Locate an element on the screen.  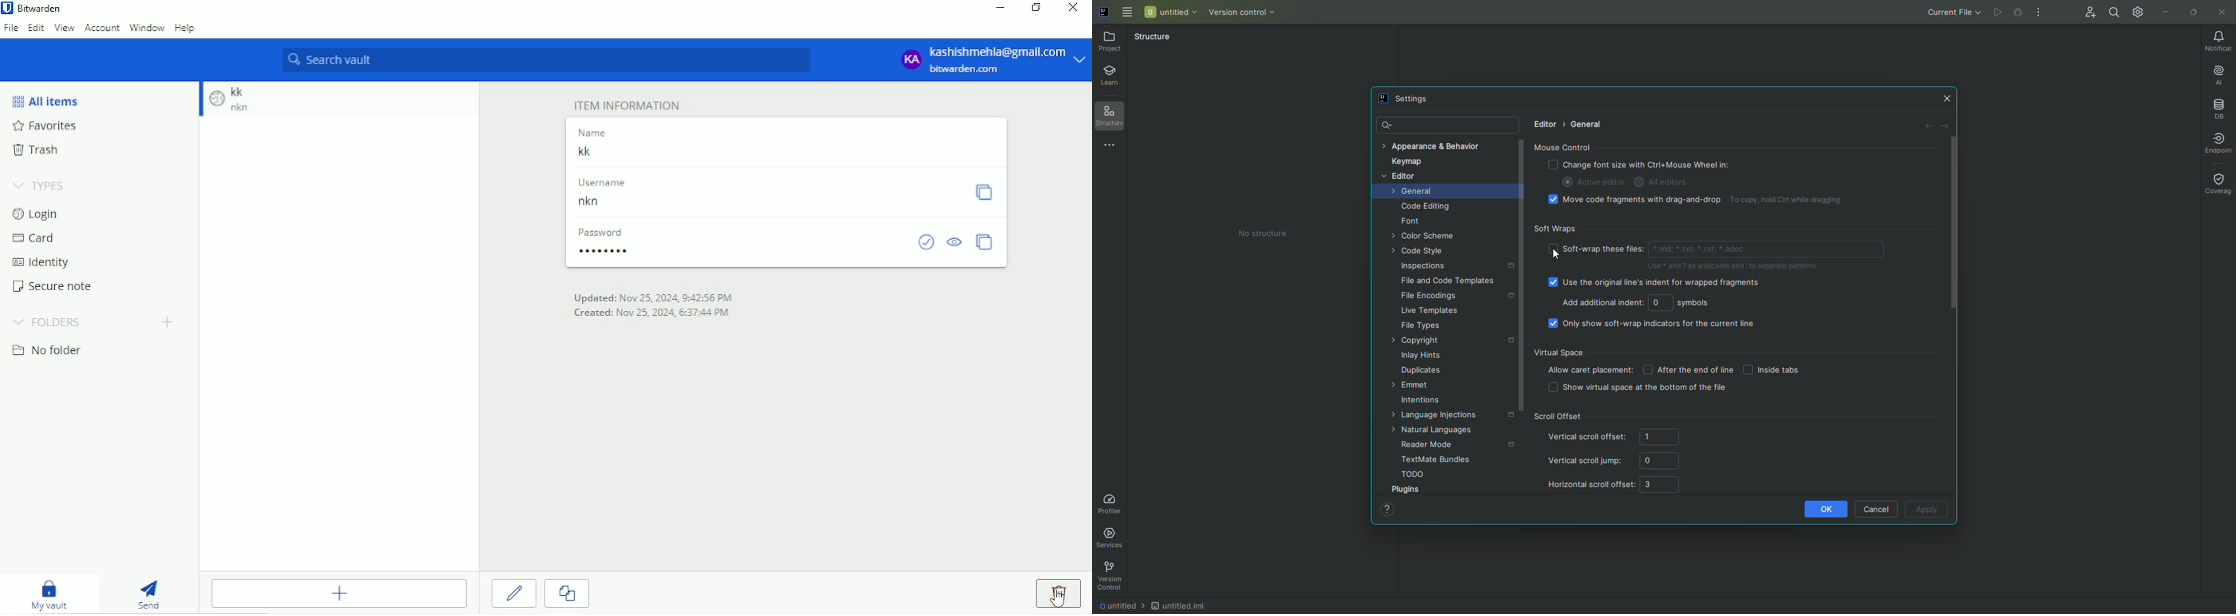
File is located at coordinates (11, 28).